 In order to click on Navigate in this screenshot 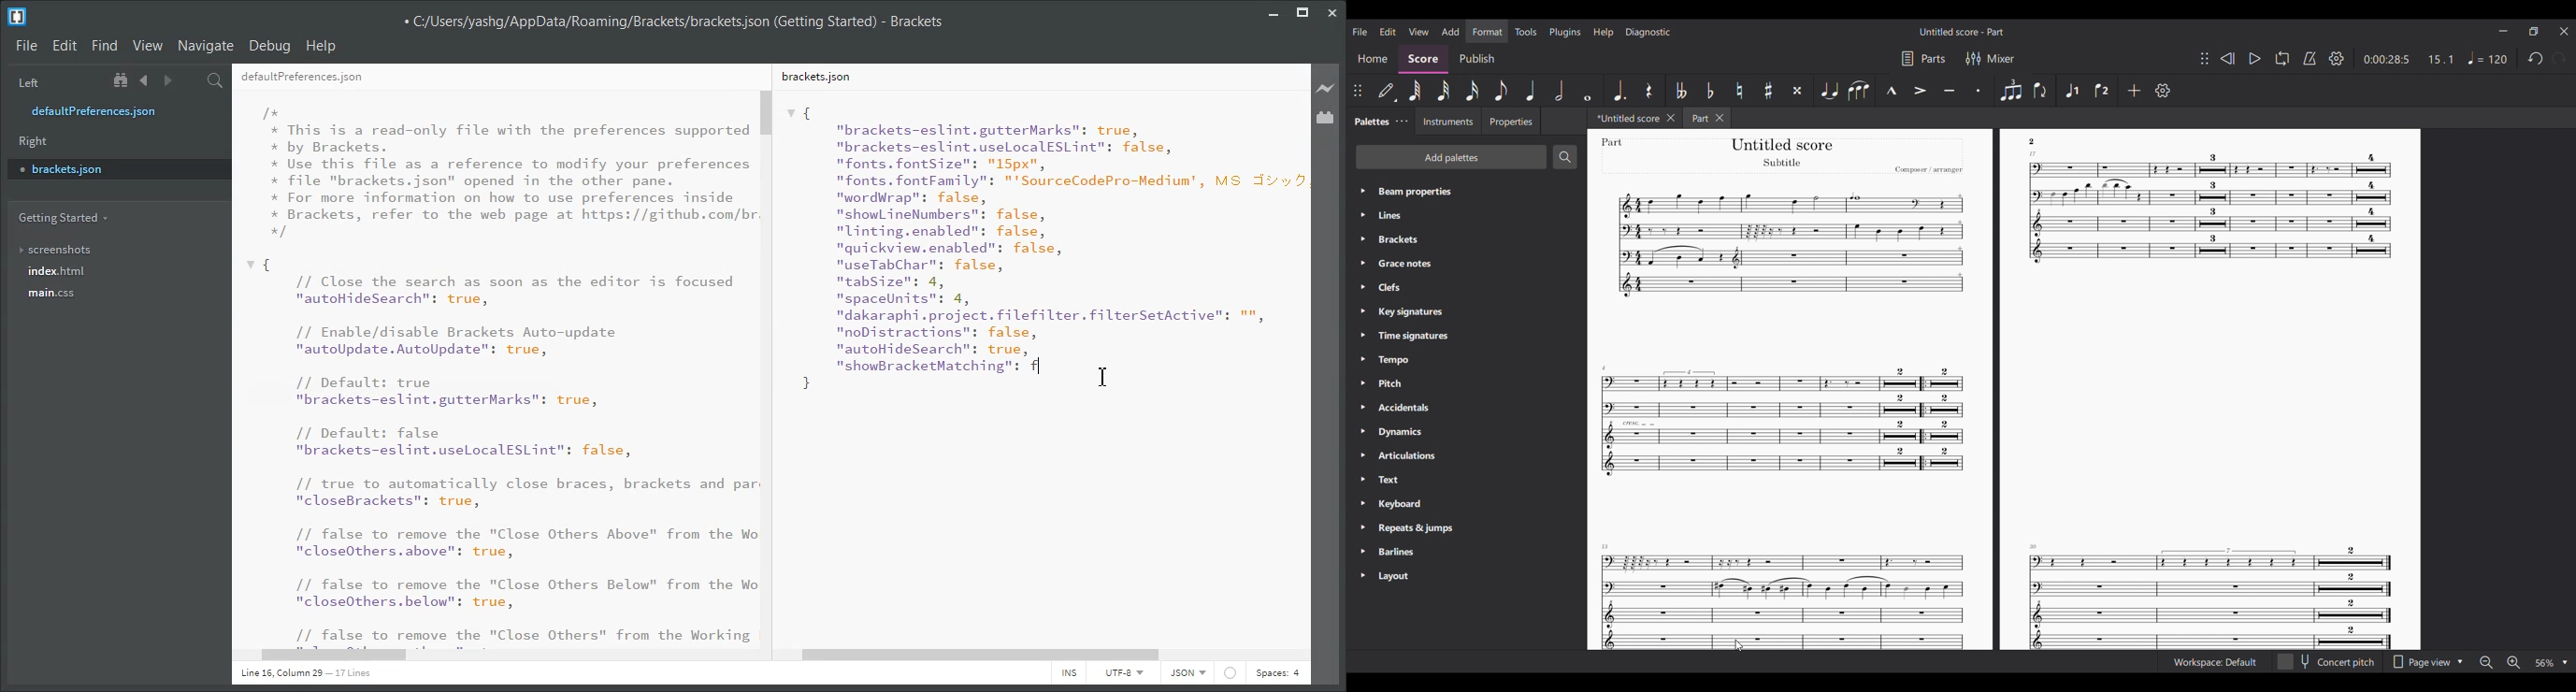, I will do `click(207, 46)`.